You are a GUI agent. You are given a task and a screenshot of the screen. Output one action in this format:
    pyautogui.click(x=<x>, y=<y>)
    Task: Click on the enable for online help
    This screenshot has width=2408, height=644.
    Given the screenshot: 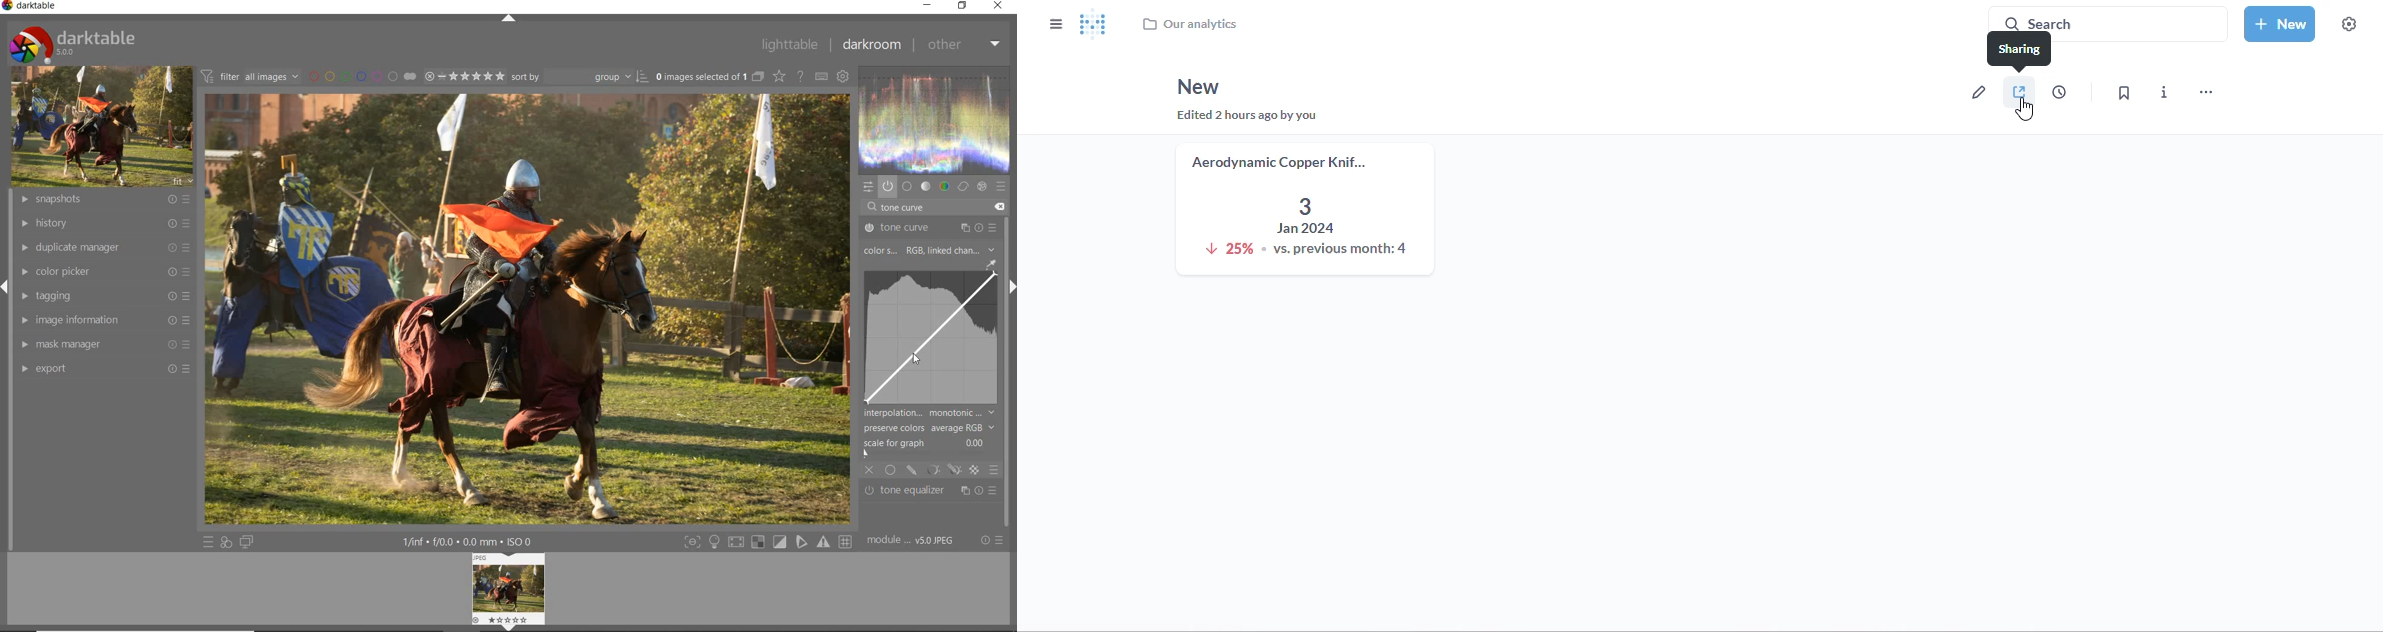 What is the action you would take?
    pyautogui.click(x=800, y=78)
    